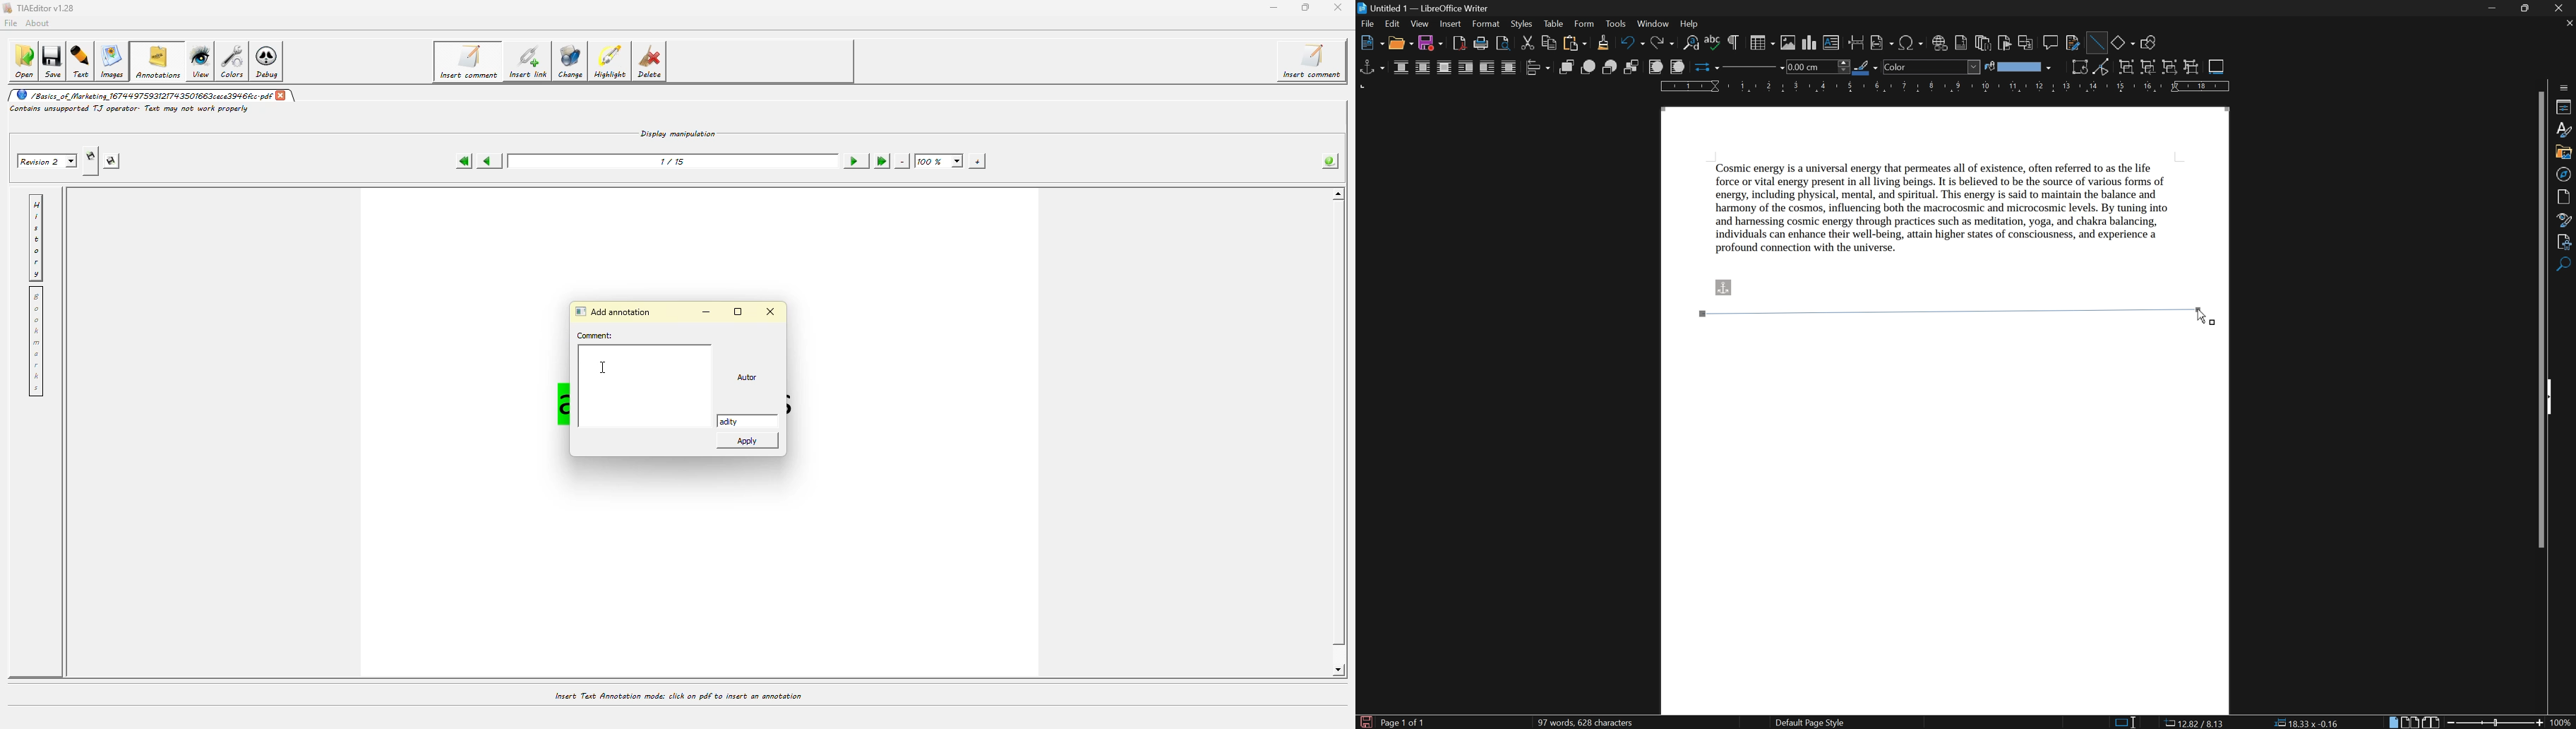 The height and width of the screenshot is (756, 2576). What do you see at coordinates (2568, 23) in the screenshot?
I see `close` at bounding box center [2568, 23].